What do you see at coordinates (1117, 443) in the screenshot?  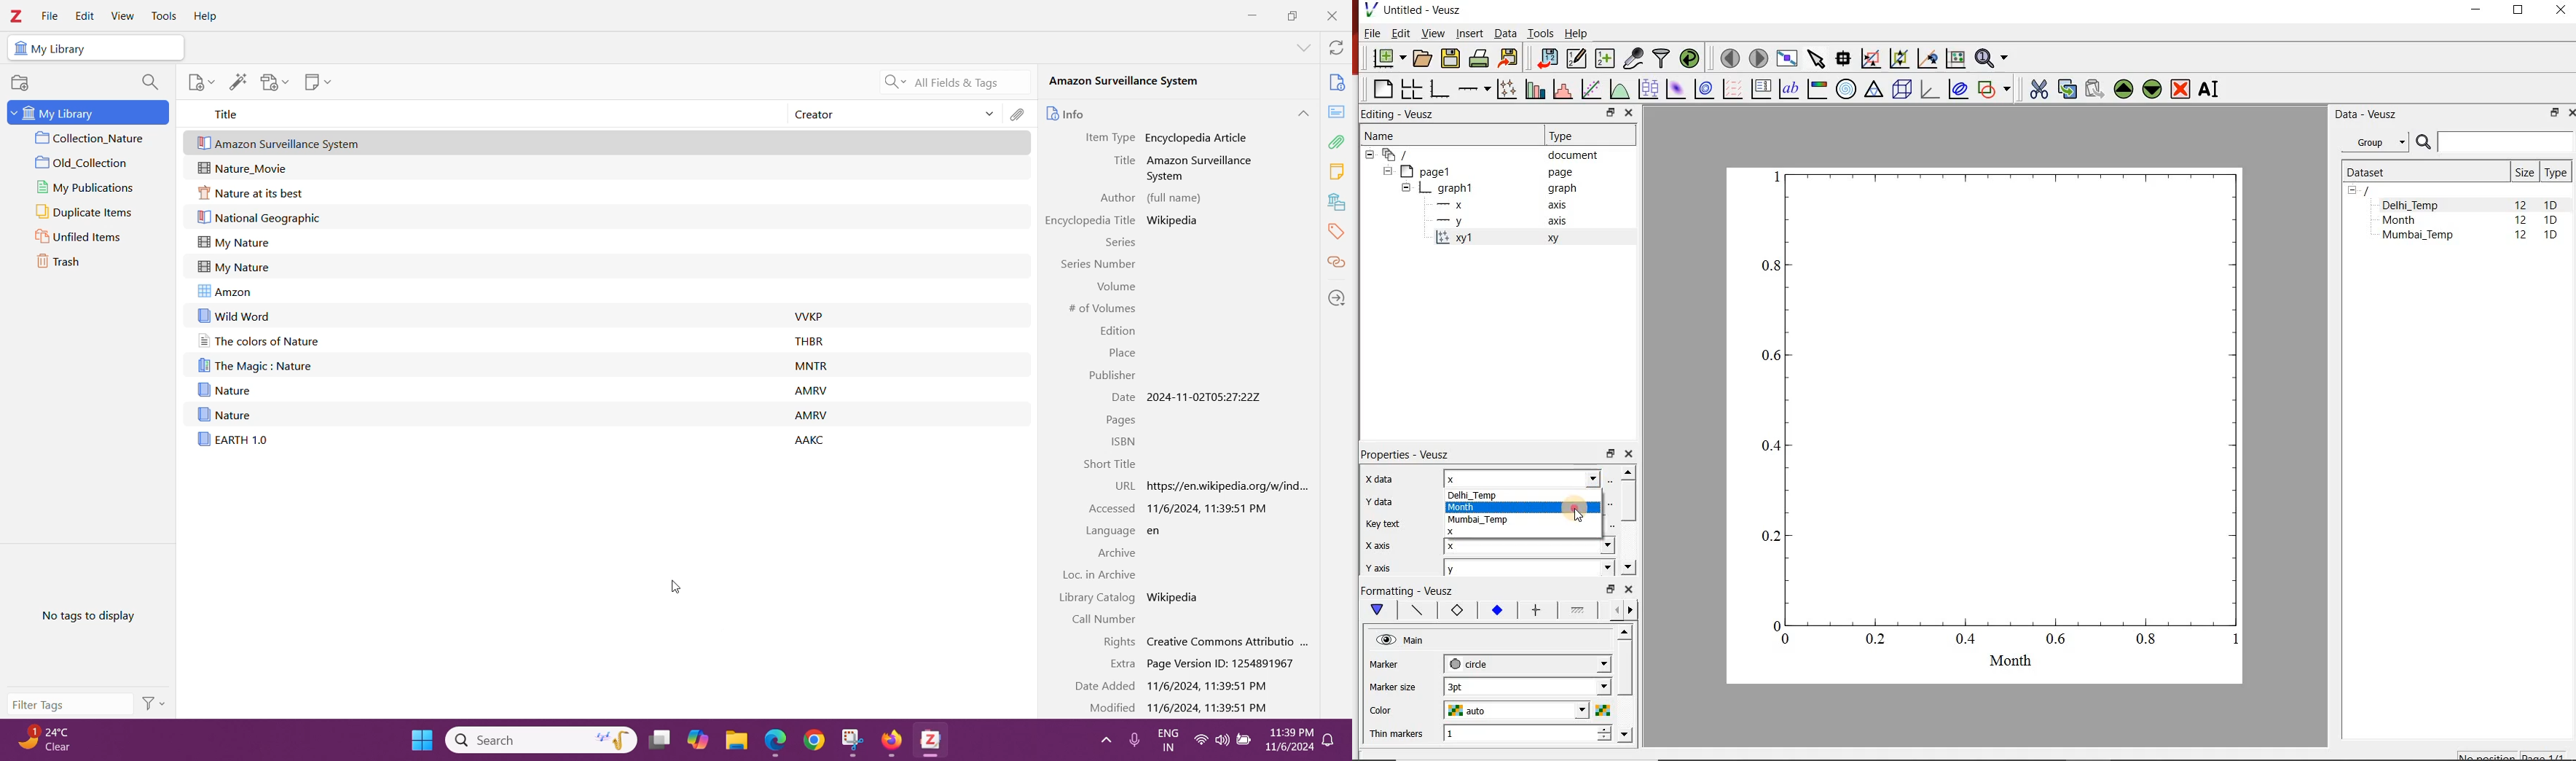 I see `ISBN` at bounding box center [1117, 443].